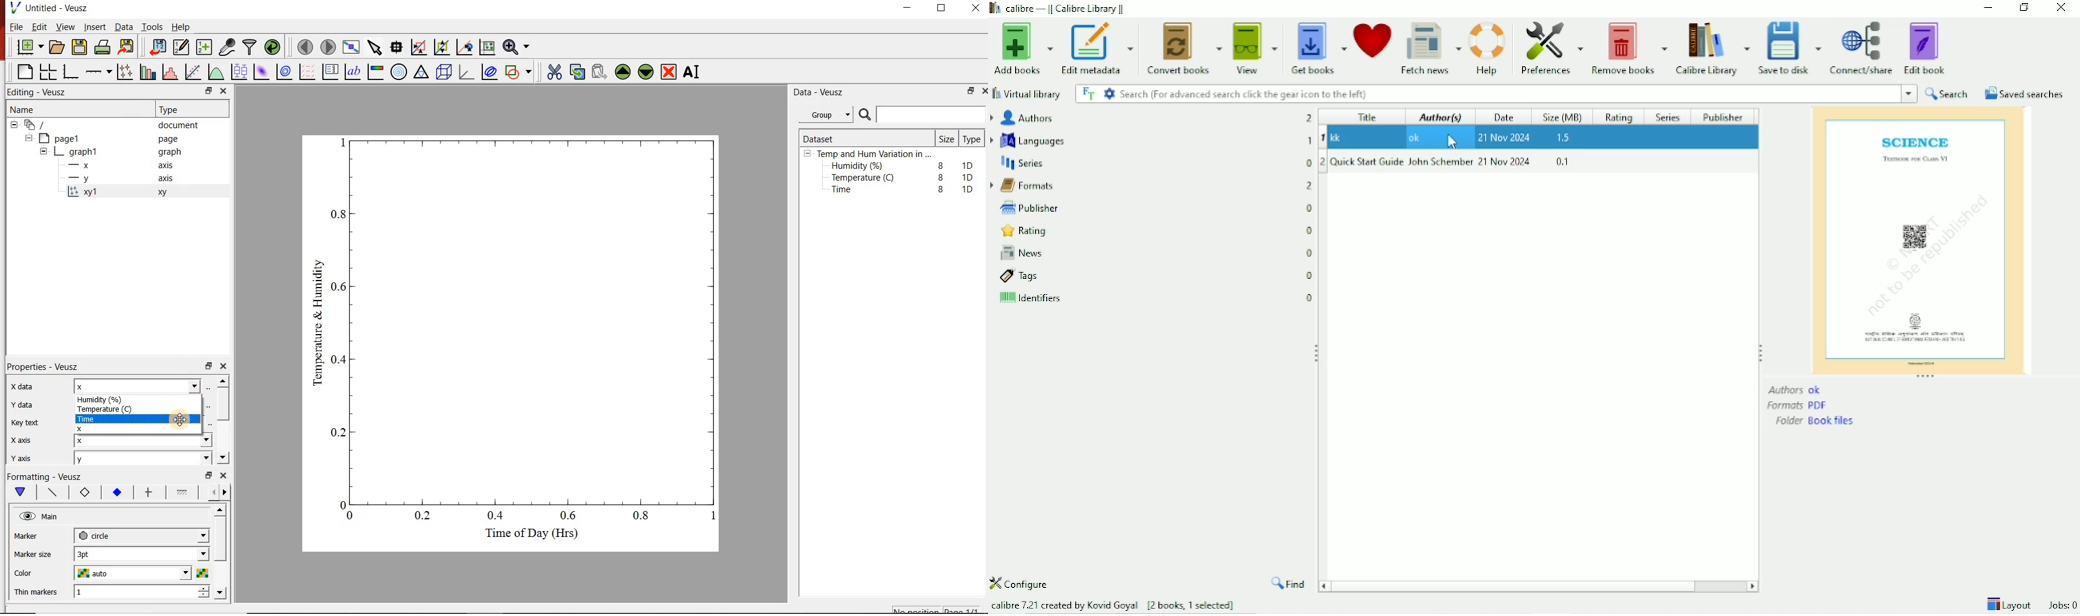 This screenshot has width=2100, height=616. Describe the element at coordinates (577, 72) in the screenshot. I see `copy the selected widget` at that location.